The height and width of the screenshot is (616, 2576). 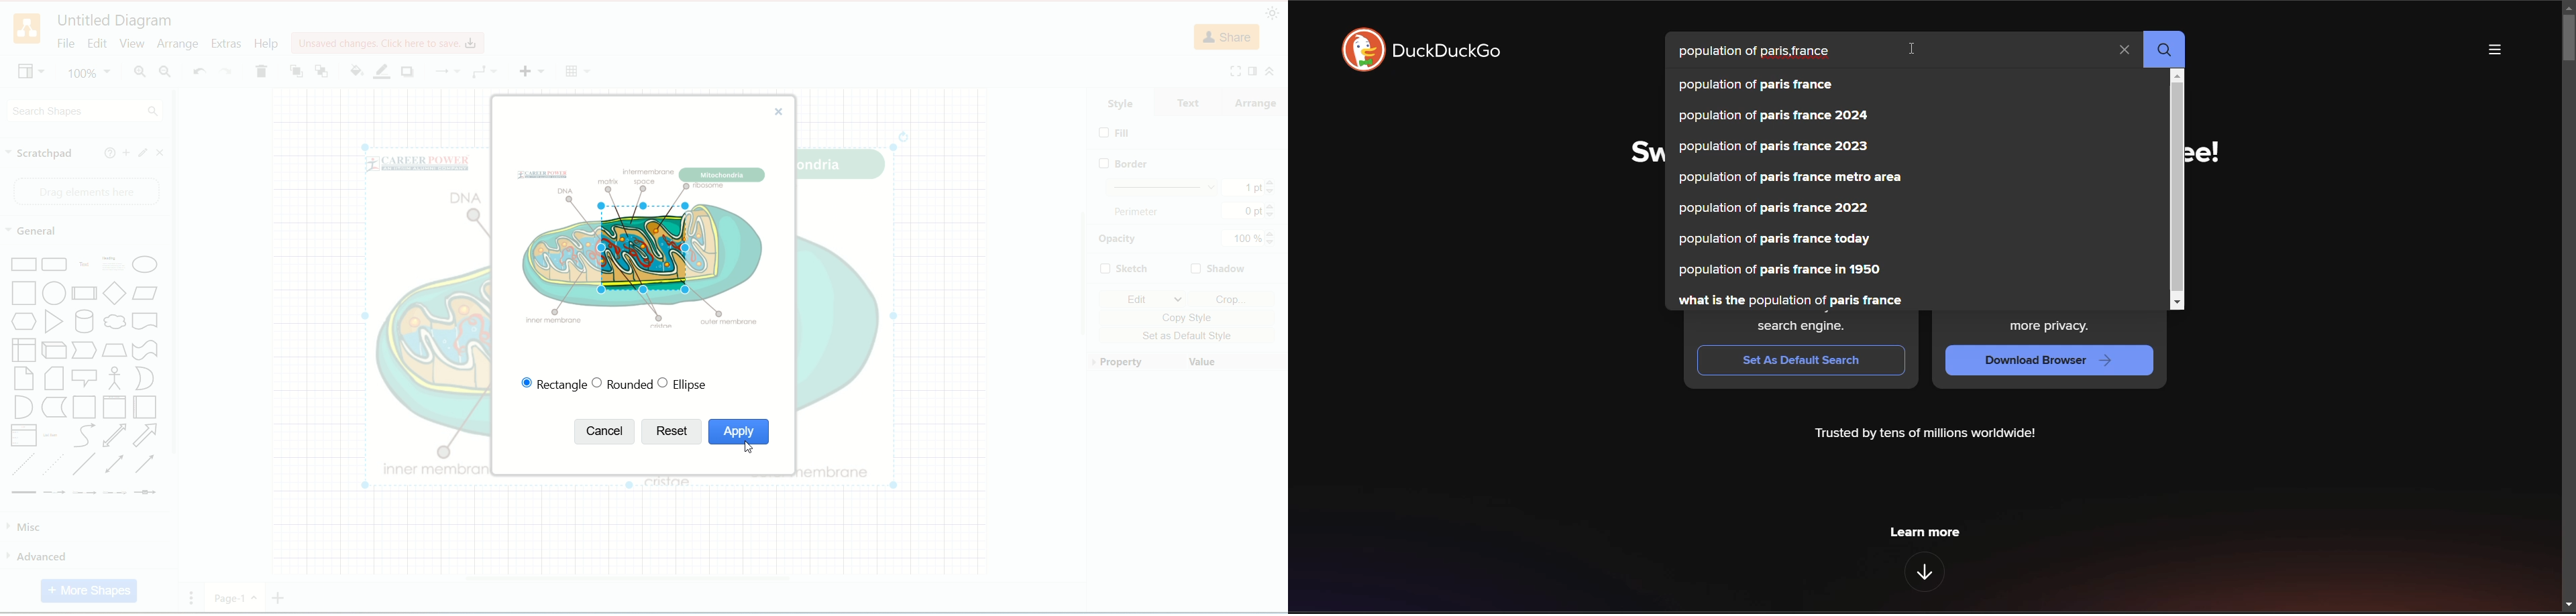 What do you see at coordinates (670, 432) in the screenshot?
I see `reset` at bounding box center [670, 432].